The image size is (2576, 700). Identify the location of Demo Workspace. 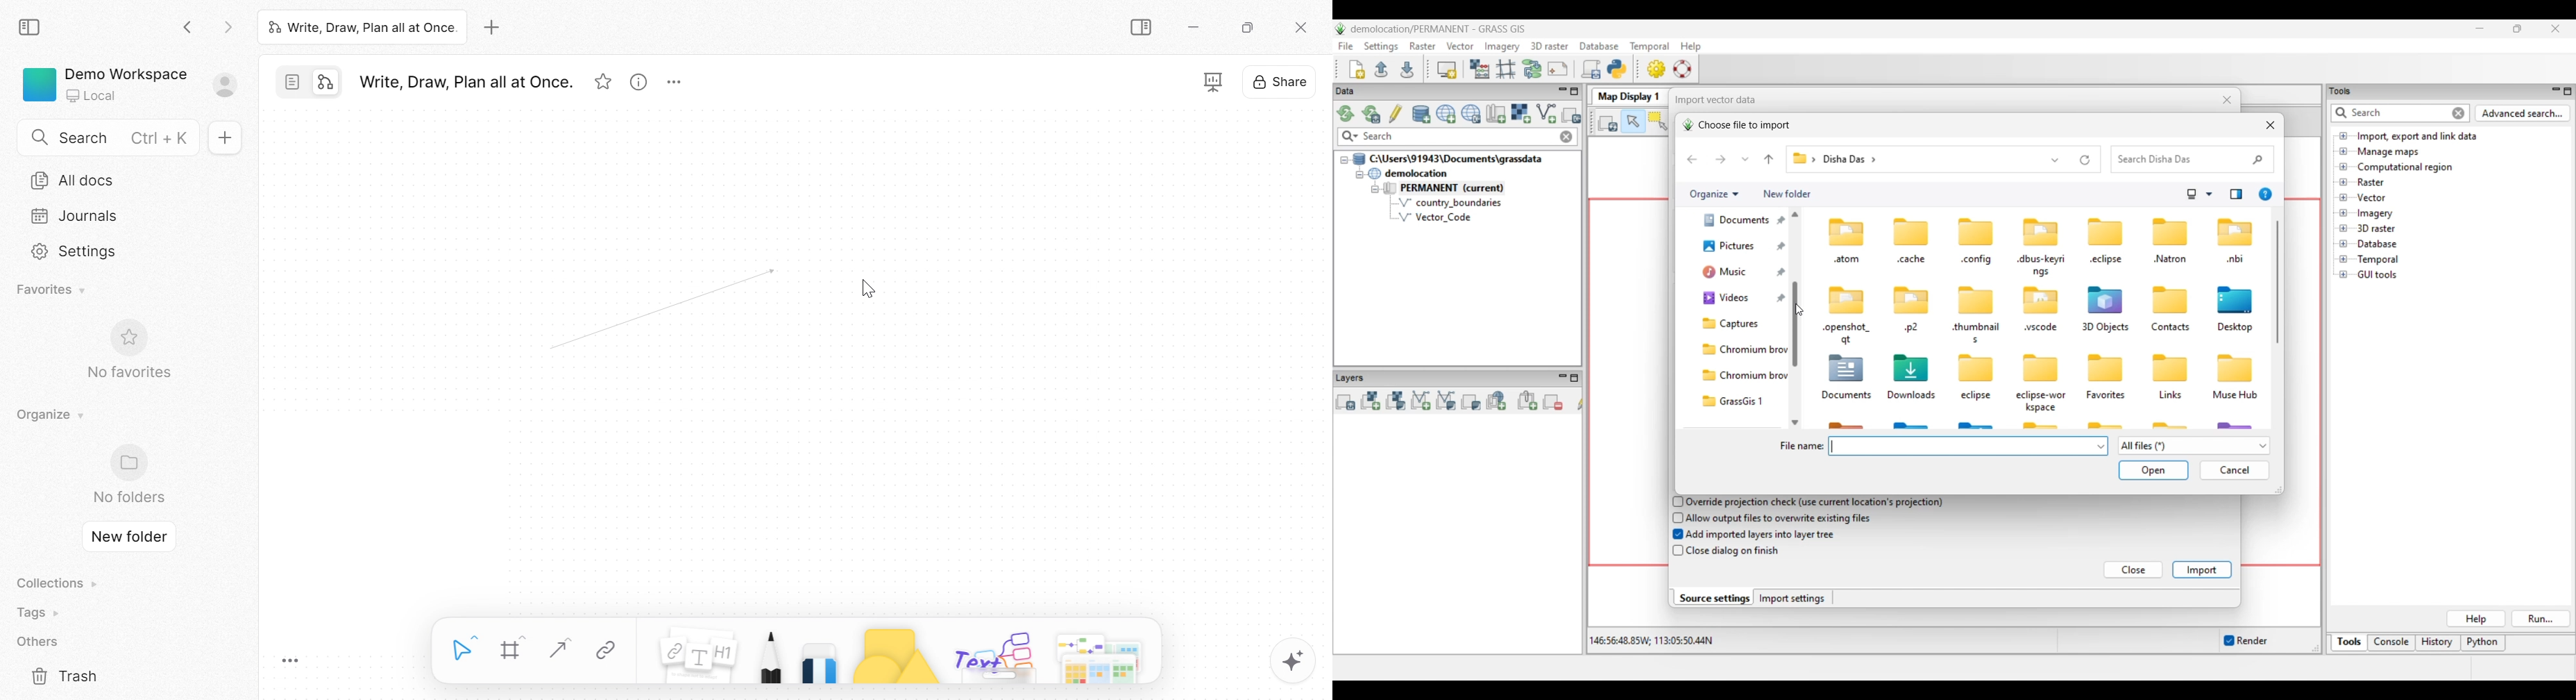
(125, 72).